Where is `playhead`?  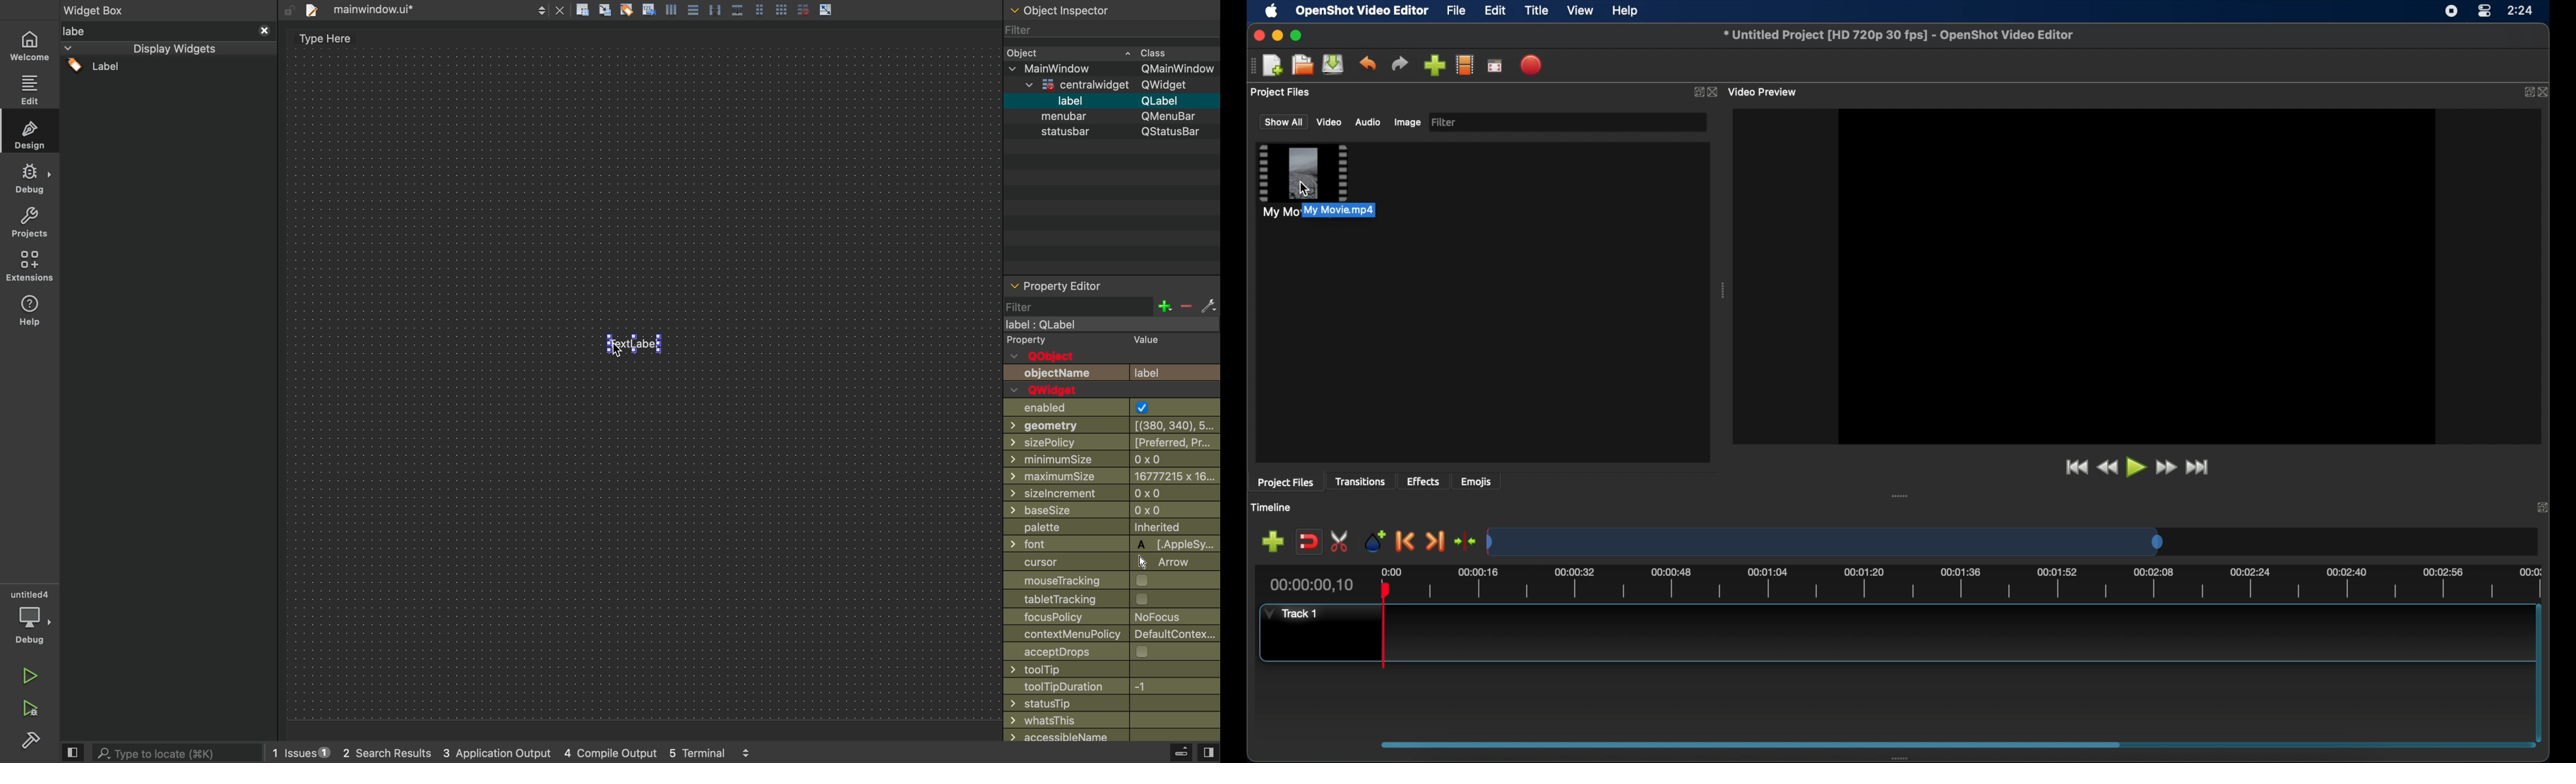
playhead is located at coordinates (1385, 625).